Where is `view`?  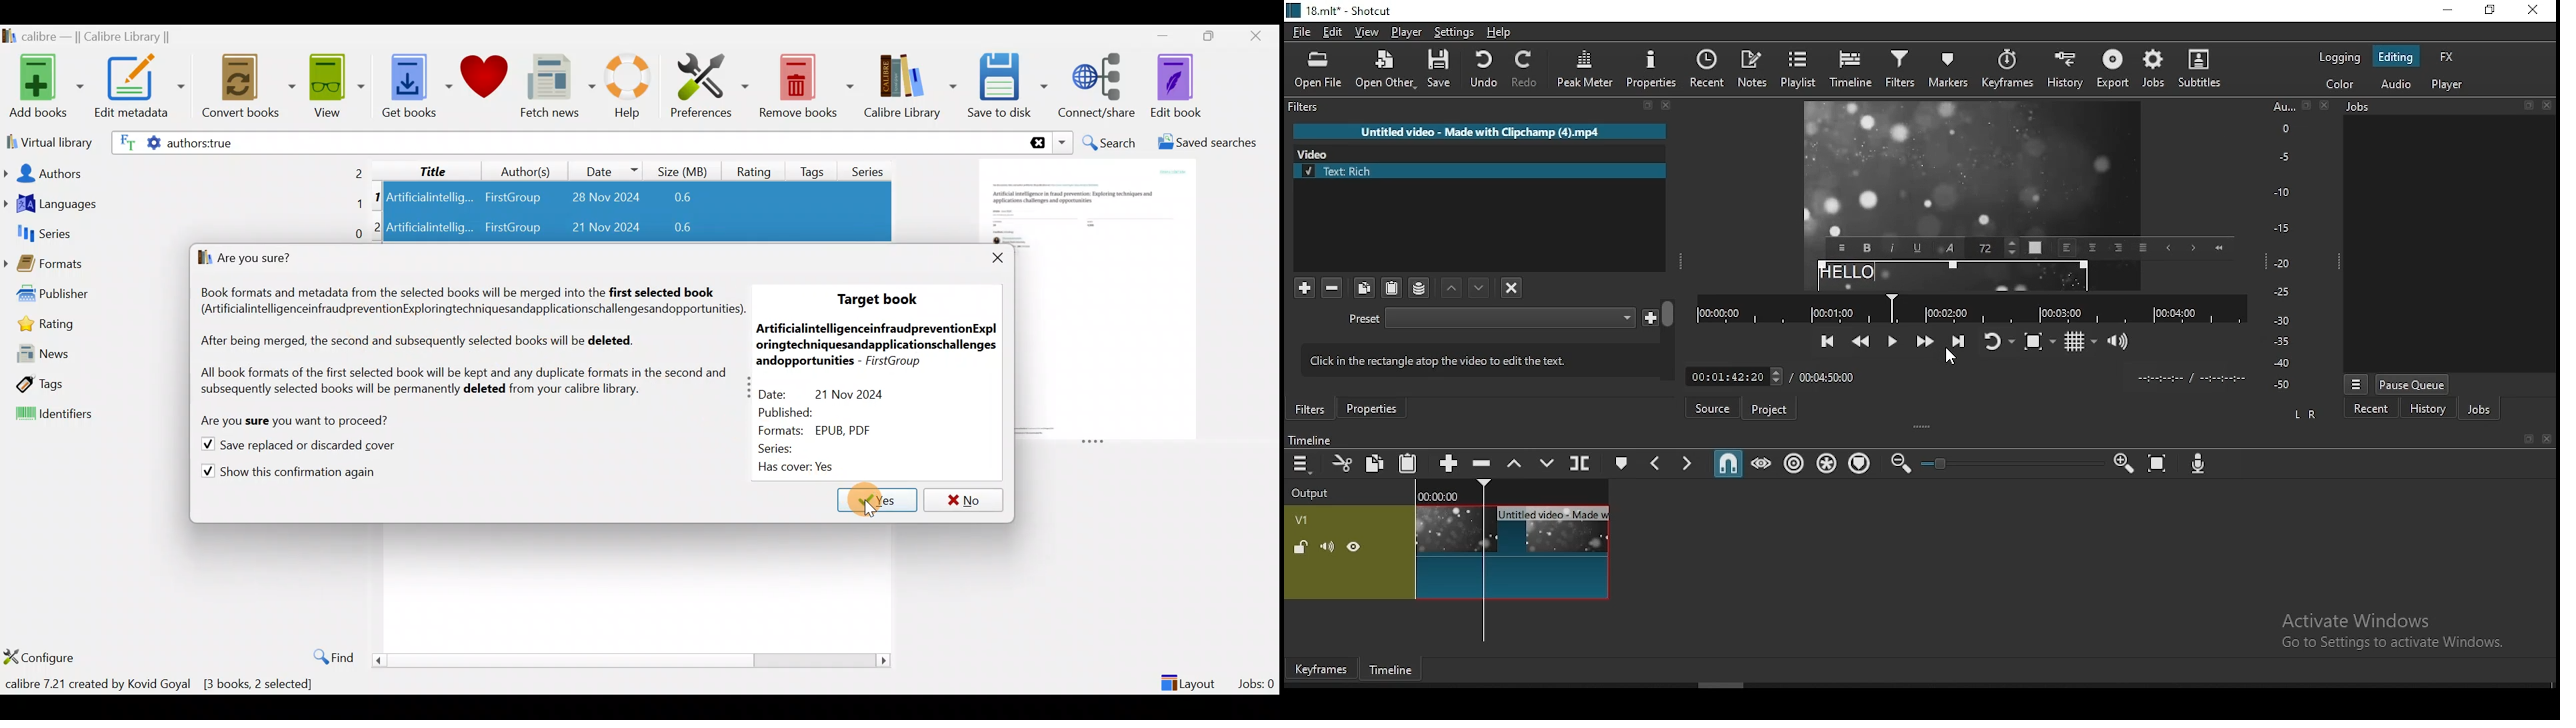
view is located at coordinates (1367, 33).